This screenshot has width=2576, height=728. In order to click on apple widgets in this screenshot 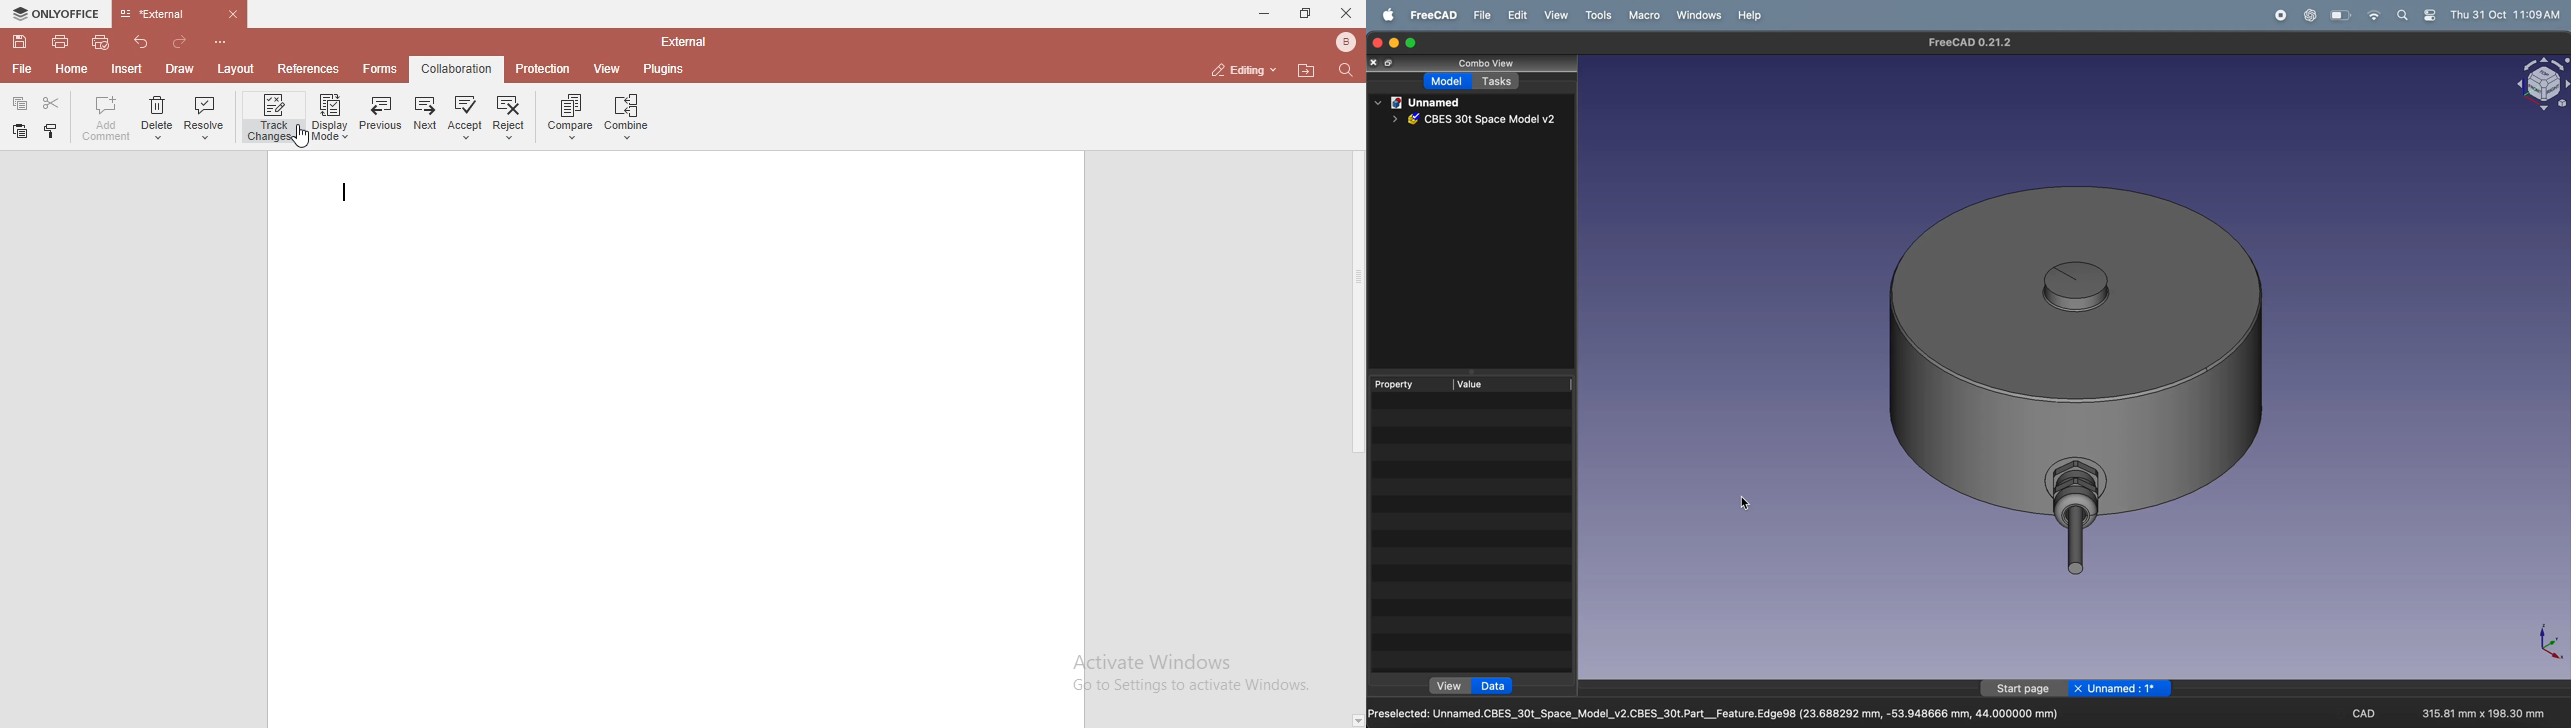, I will do `click(2414, 15)`.